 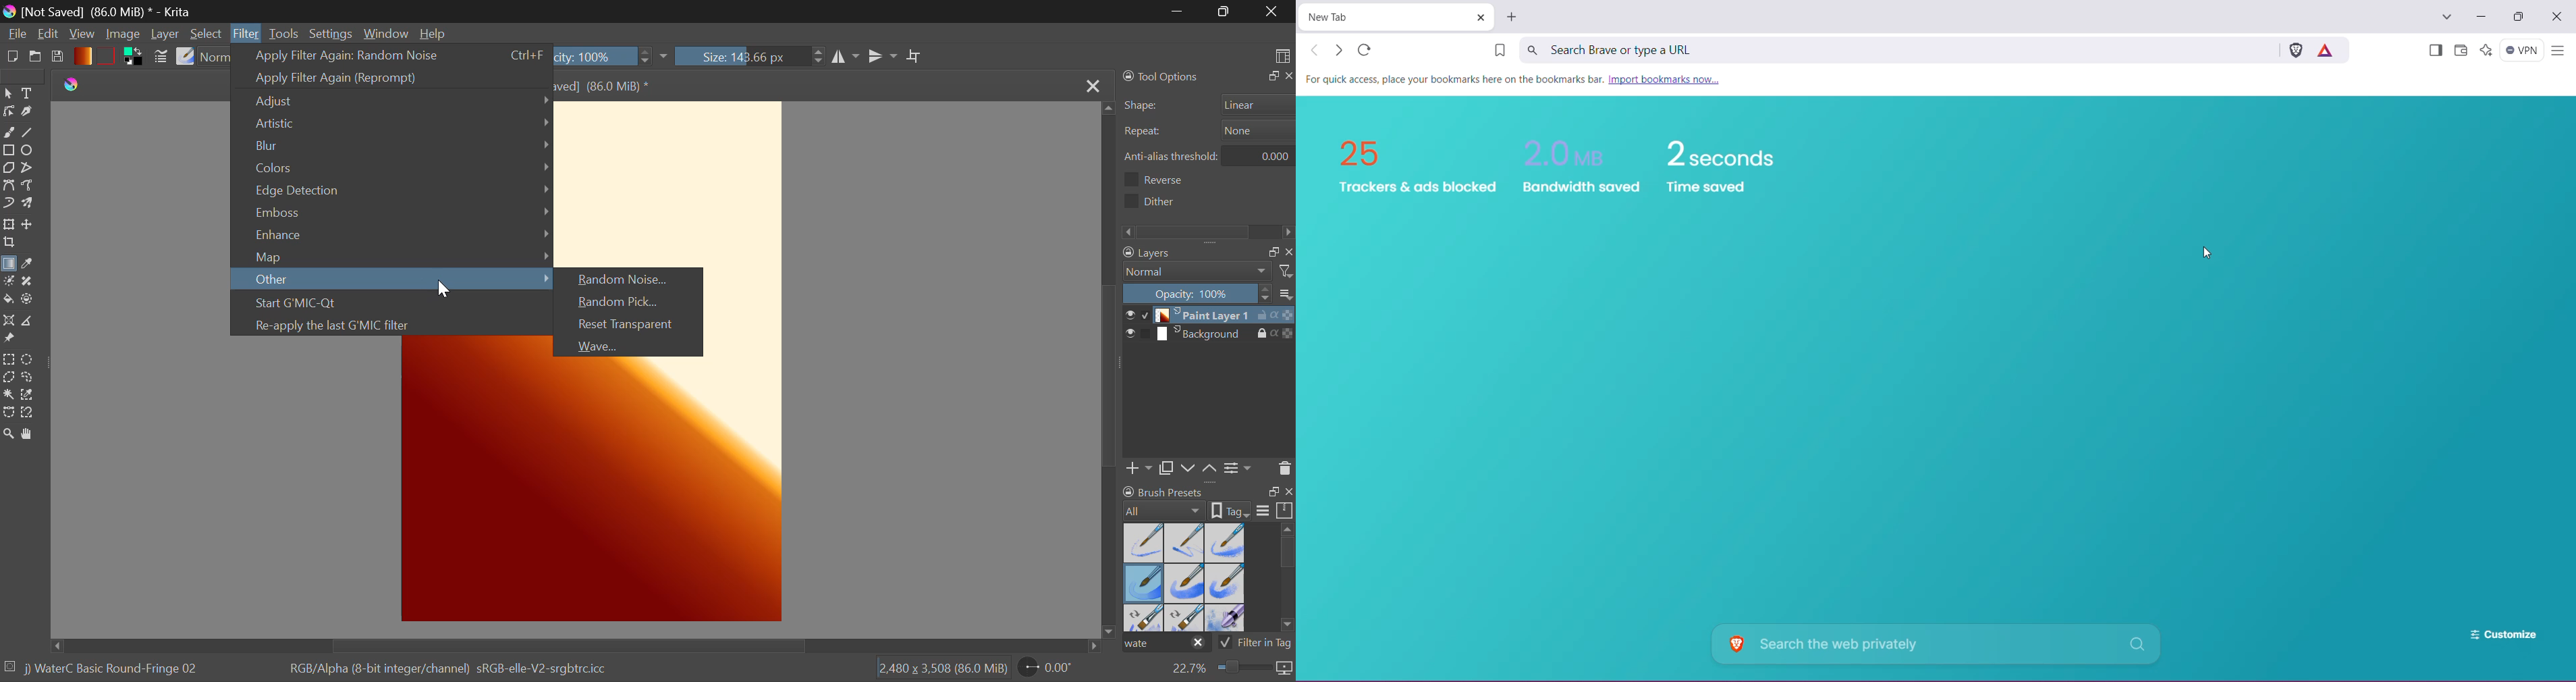 I want to click on Text, so click(x=30, y=94).